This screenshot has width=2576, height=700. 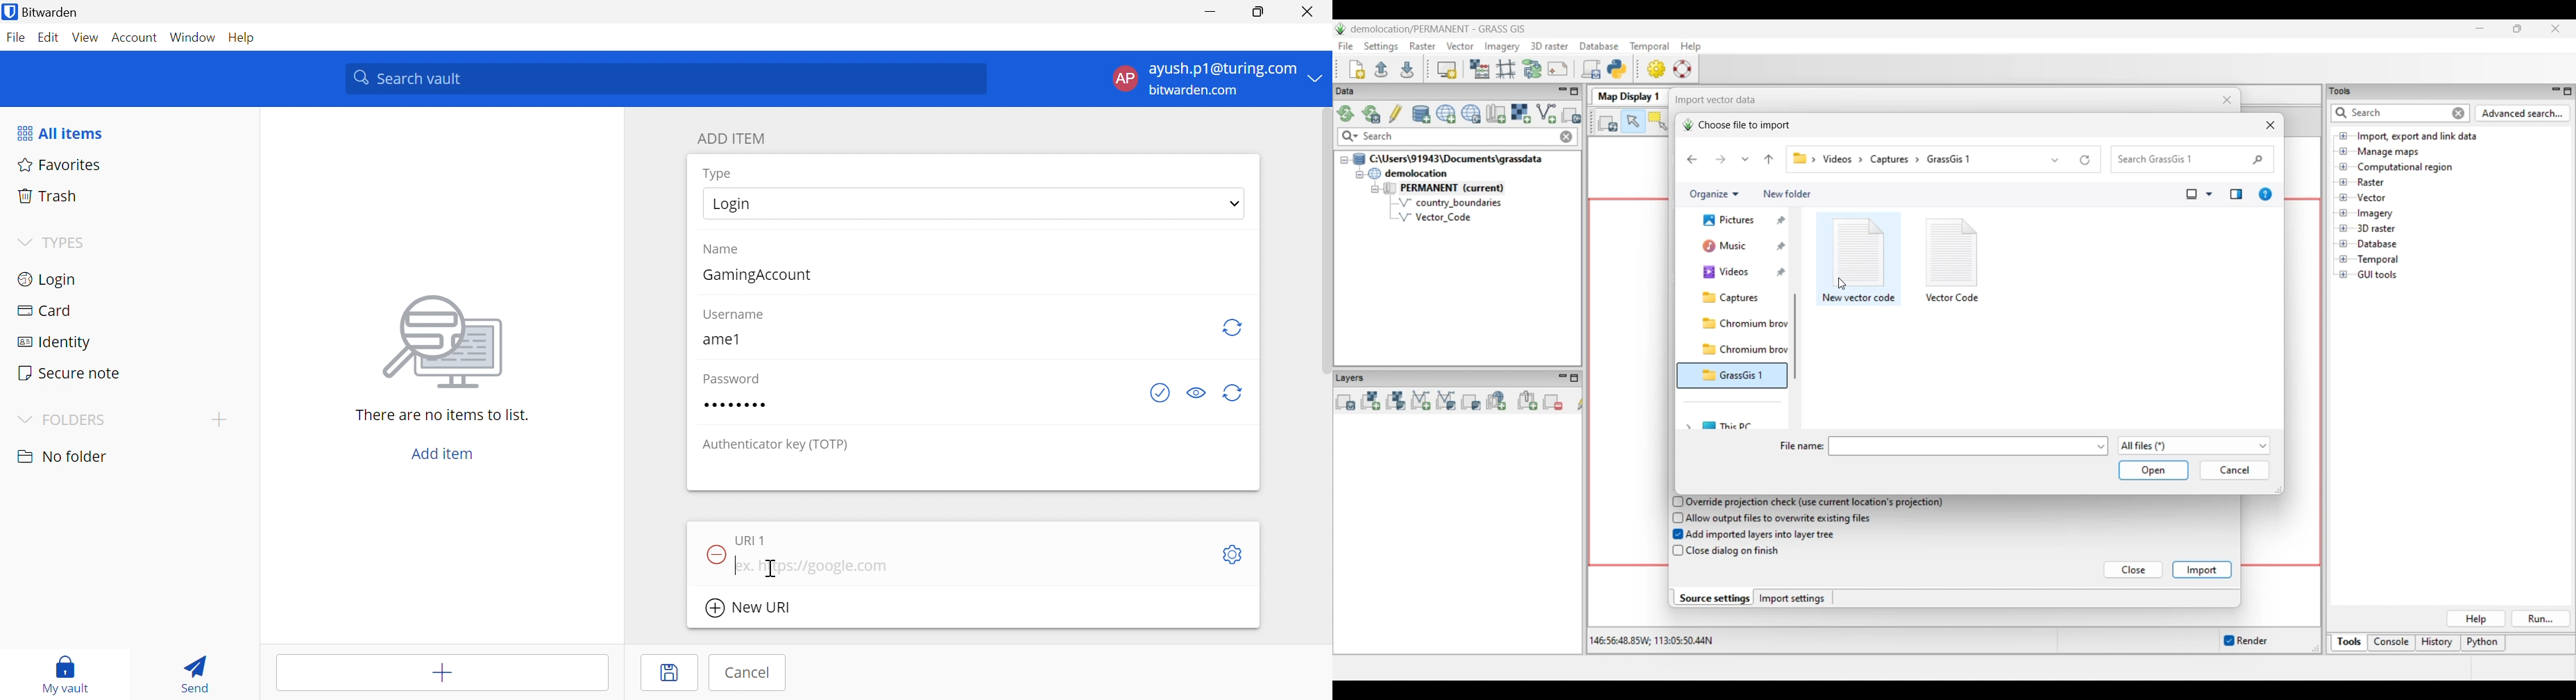 I want to click on Drop Down, so click(x=1319, y=77).